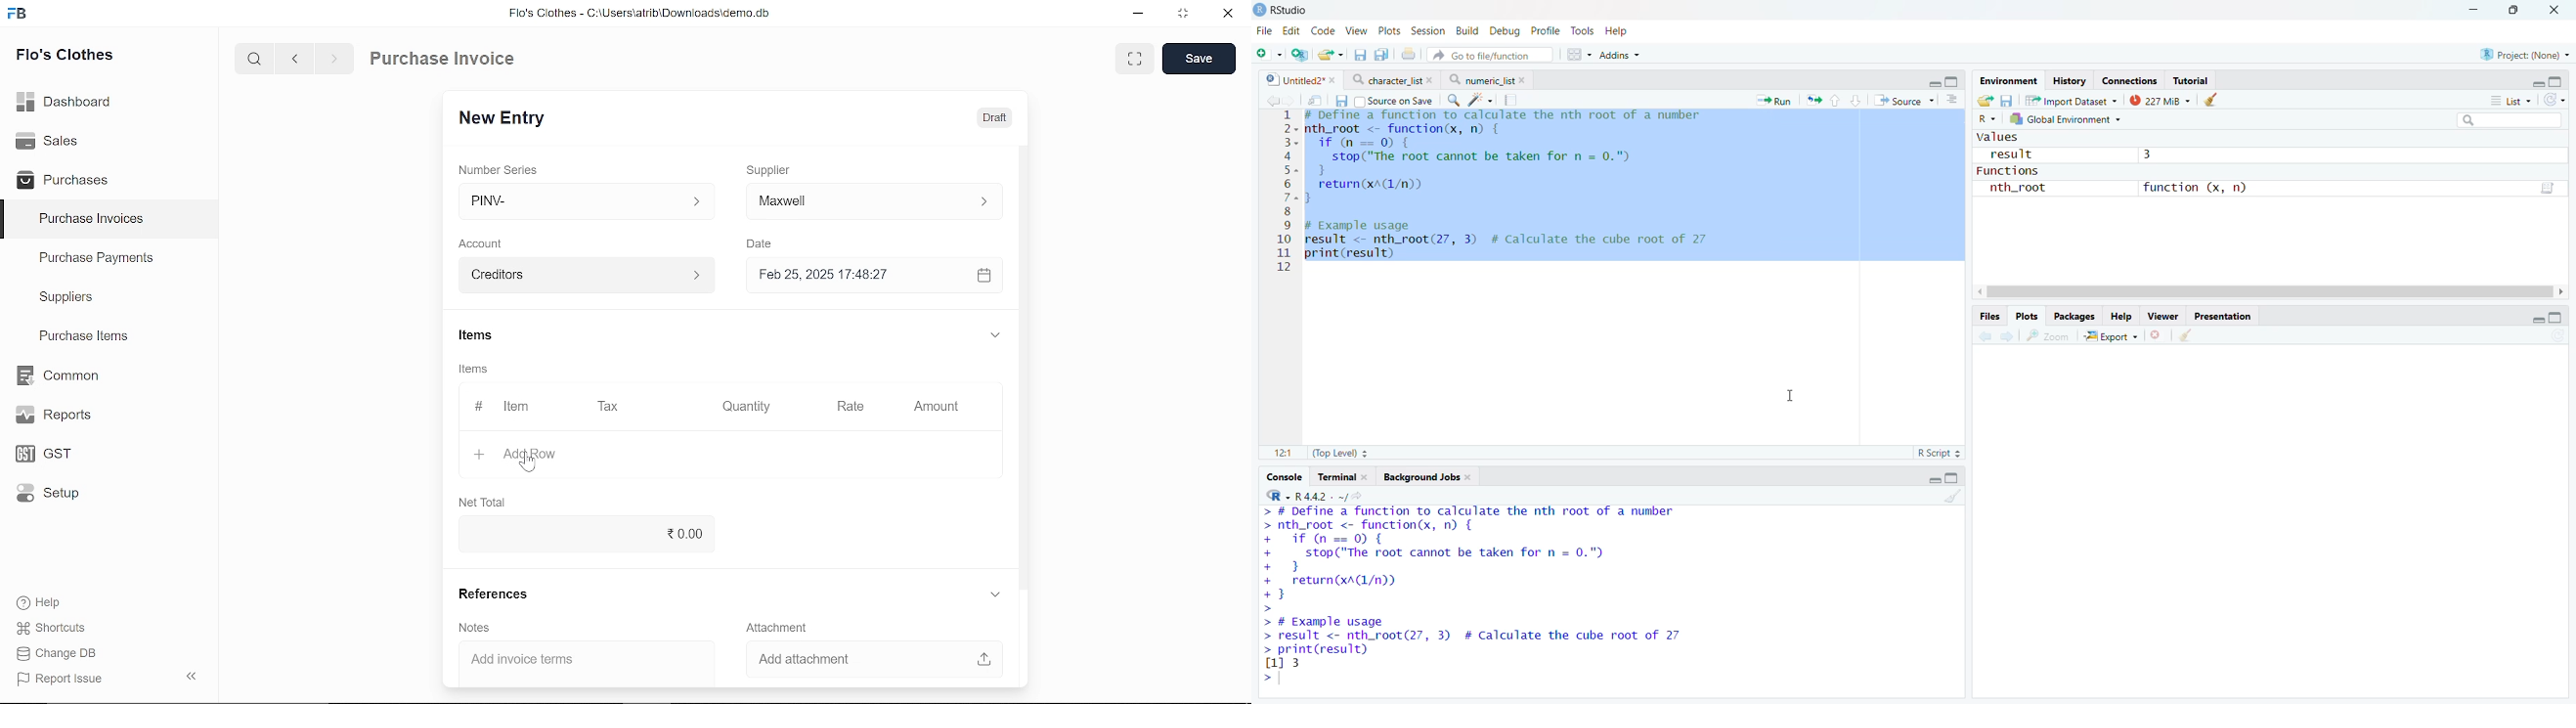 The height and width of the screenshot is (728, 2576). What do you see at coordinates (65, 100) in the screenshot?
I see `Dashboard` at bounding box center [65, 100].